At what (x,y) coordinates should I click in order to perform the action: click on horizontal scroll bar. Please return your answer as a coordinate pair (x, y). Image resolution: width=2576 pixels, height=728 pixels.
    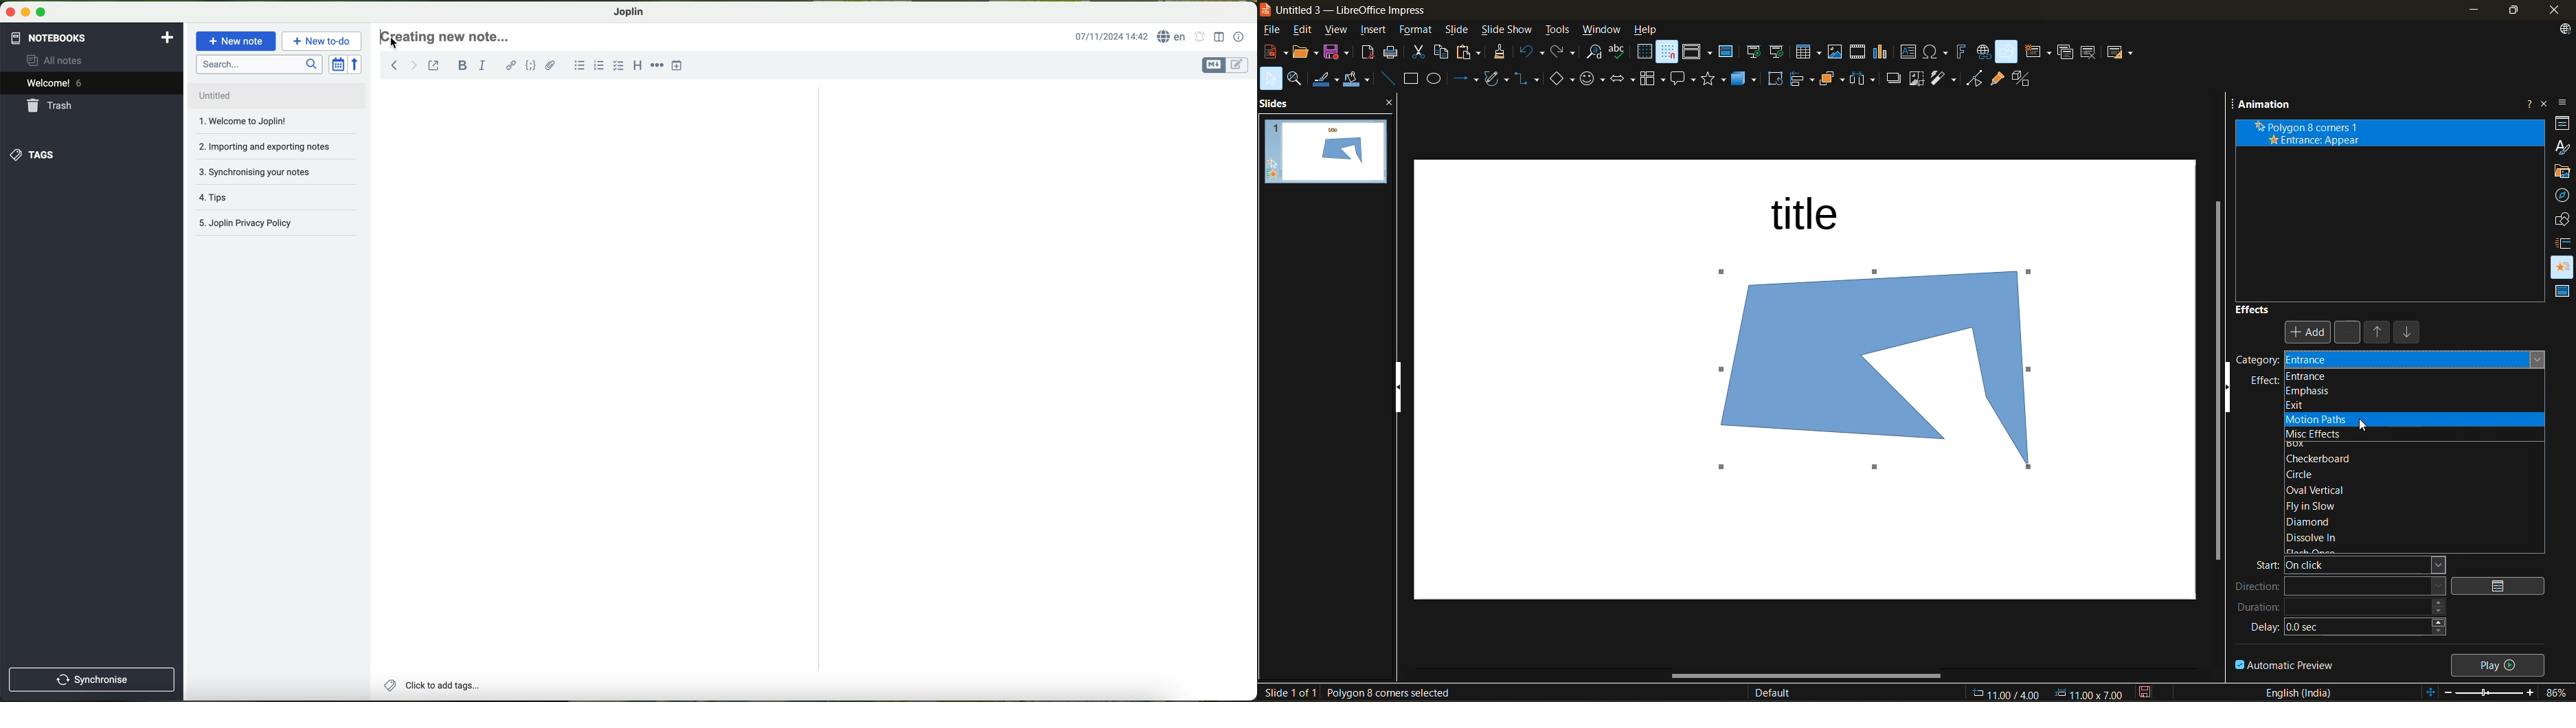
    Looking at the image, I should click on (1809, 677).